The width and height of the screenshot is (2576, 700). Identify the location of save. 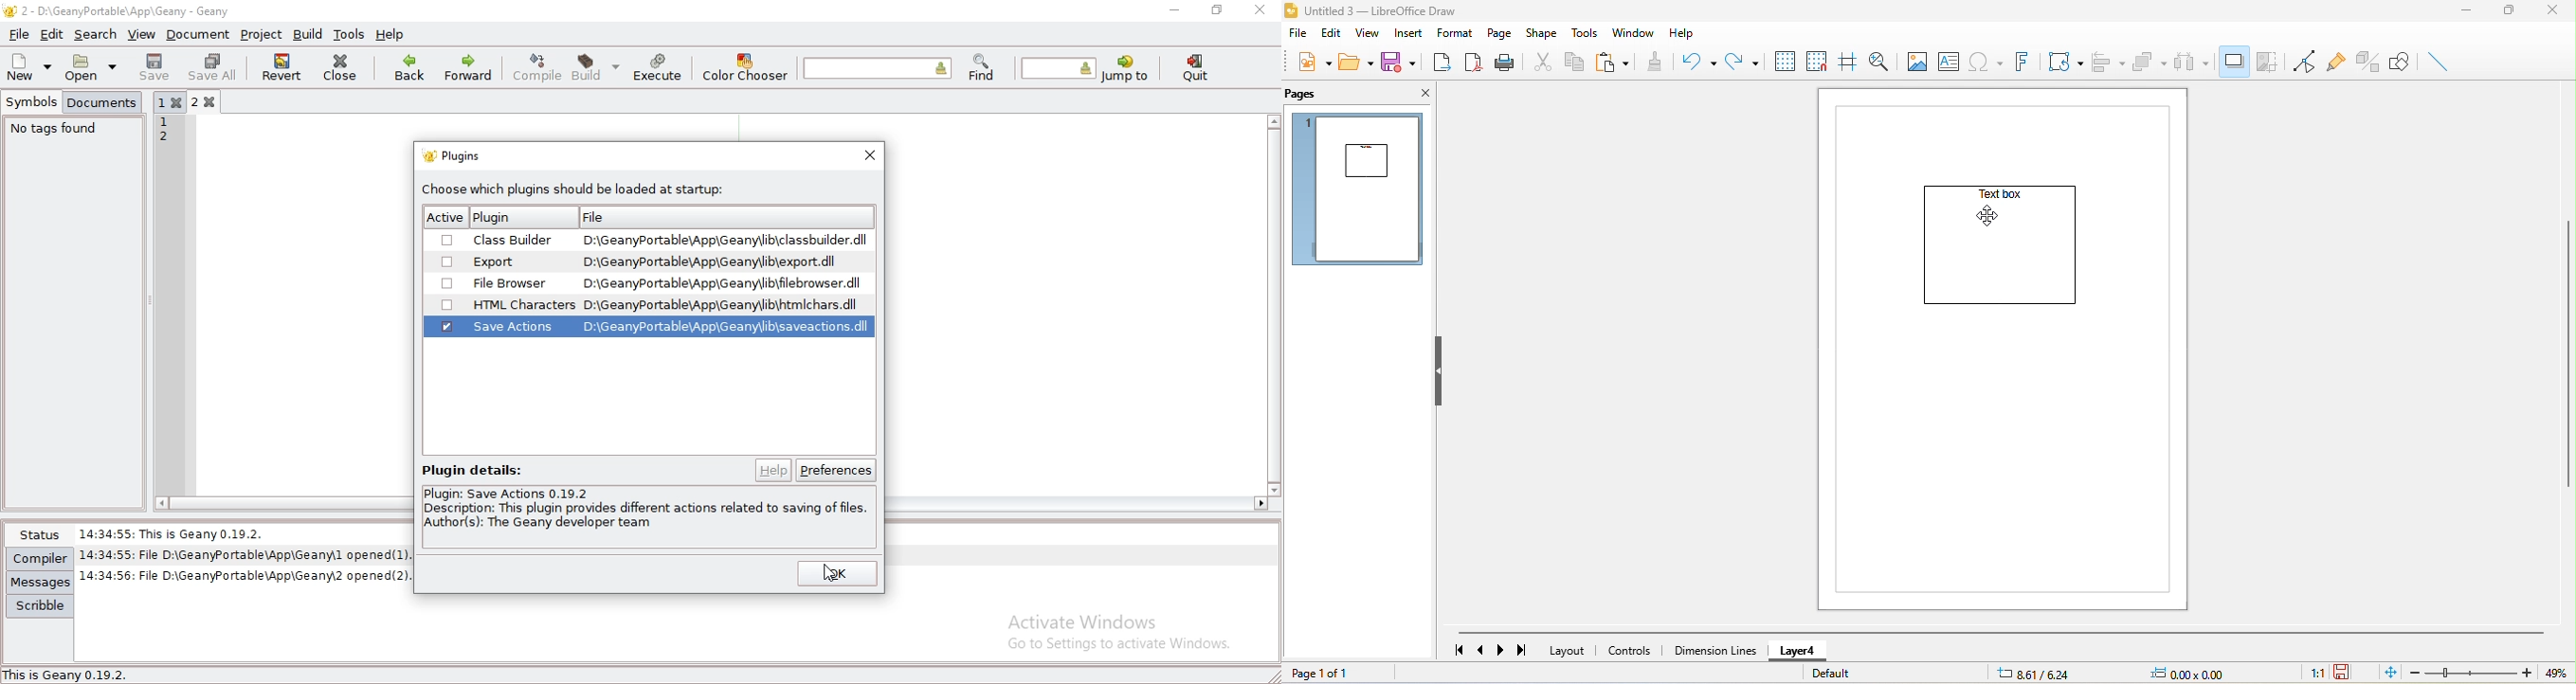
(1399, 61).